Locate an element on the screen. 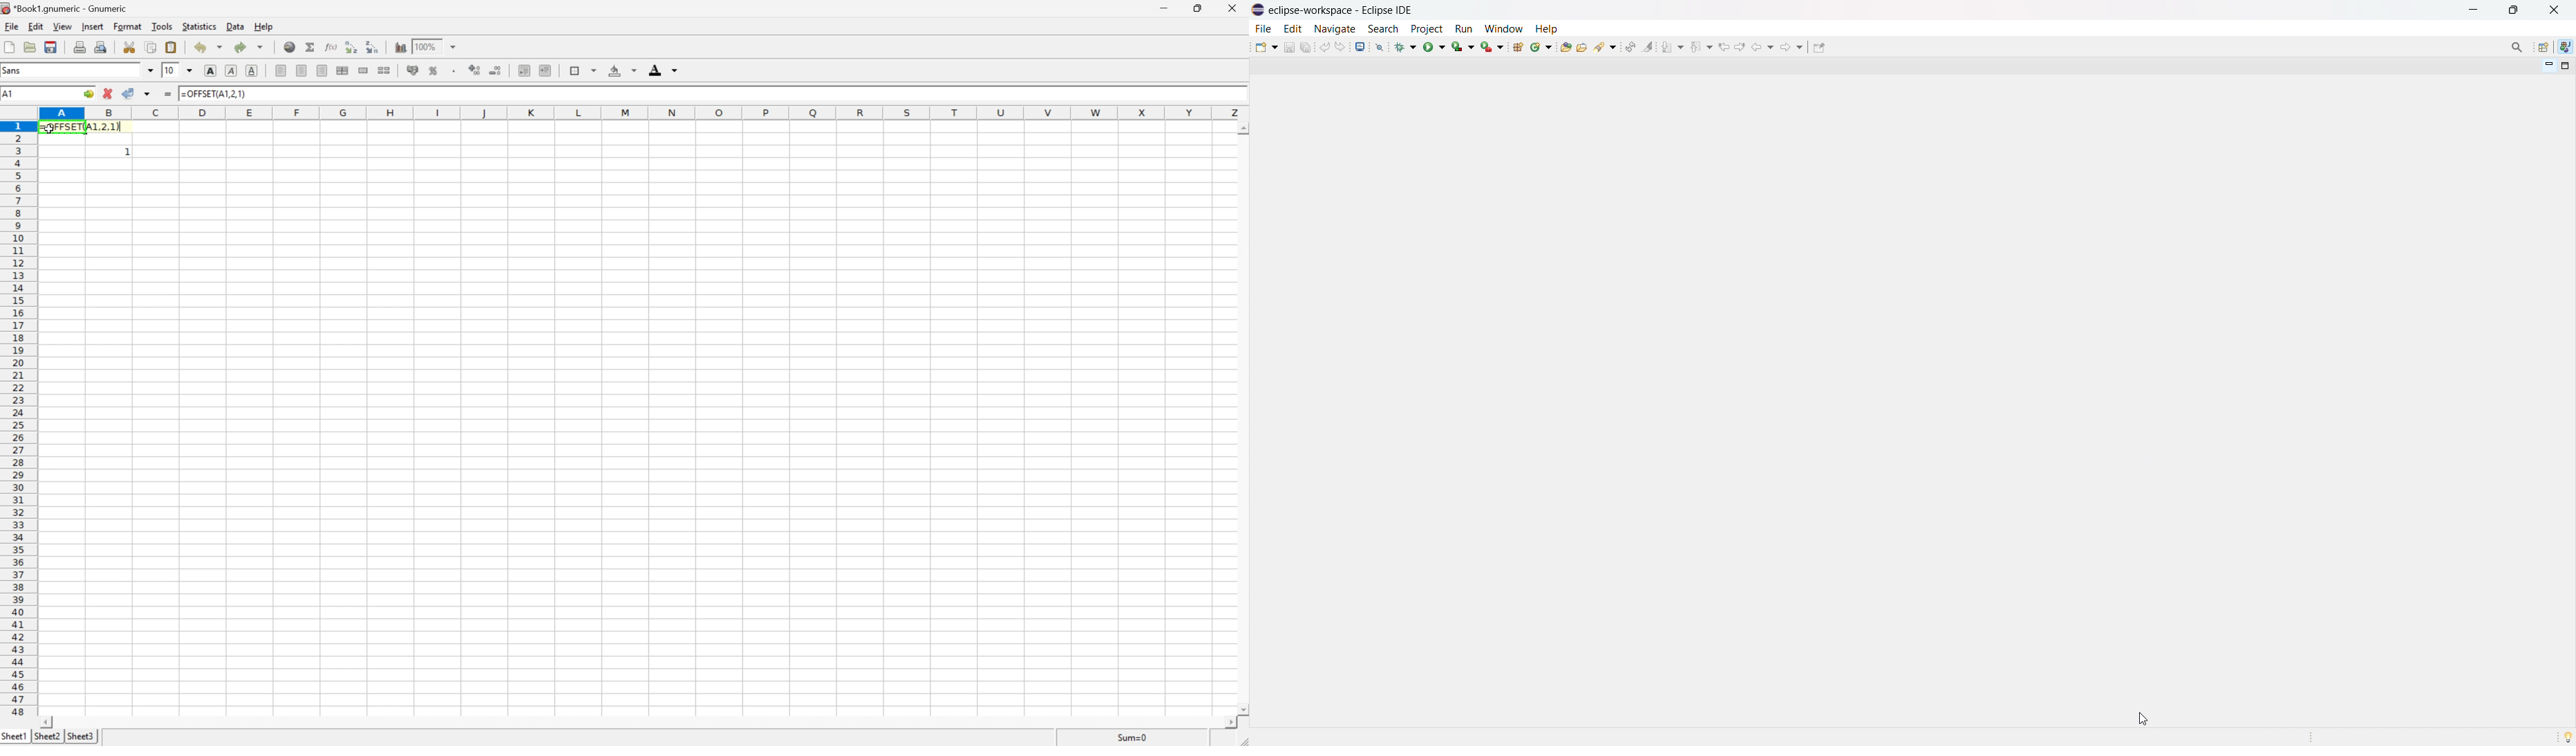  borders is located at coordinates (583, 71).